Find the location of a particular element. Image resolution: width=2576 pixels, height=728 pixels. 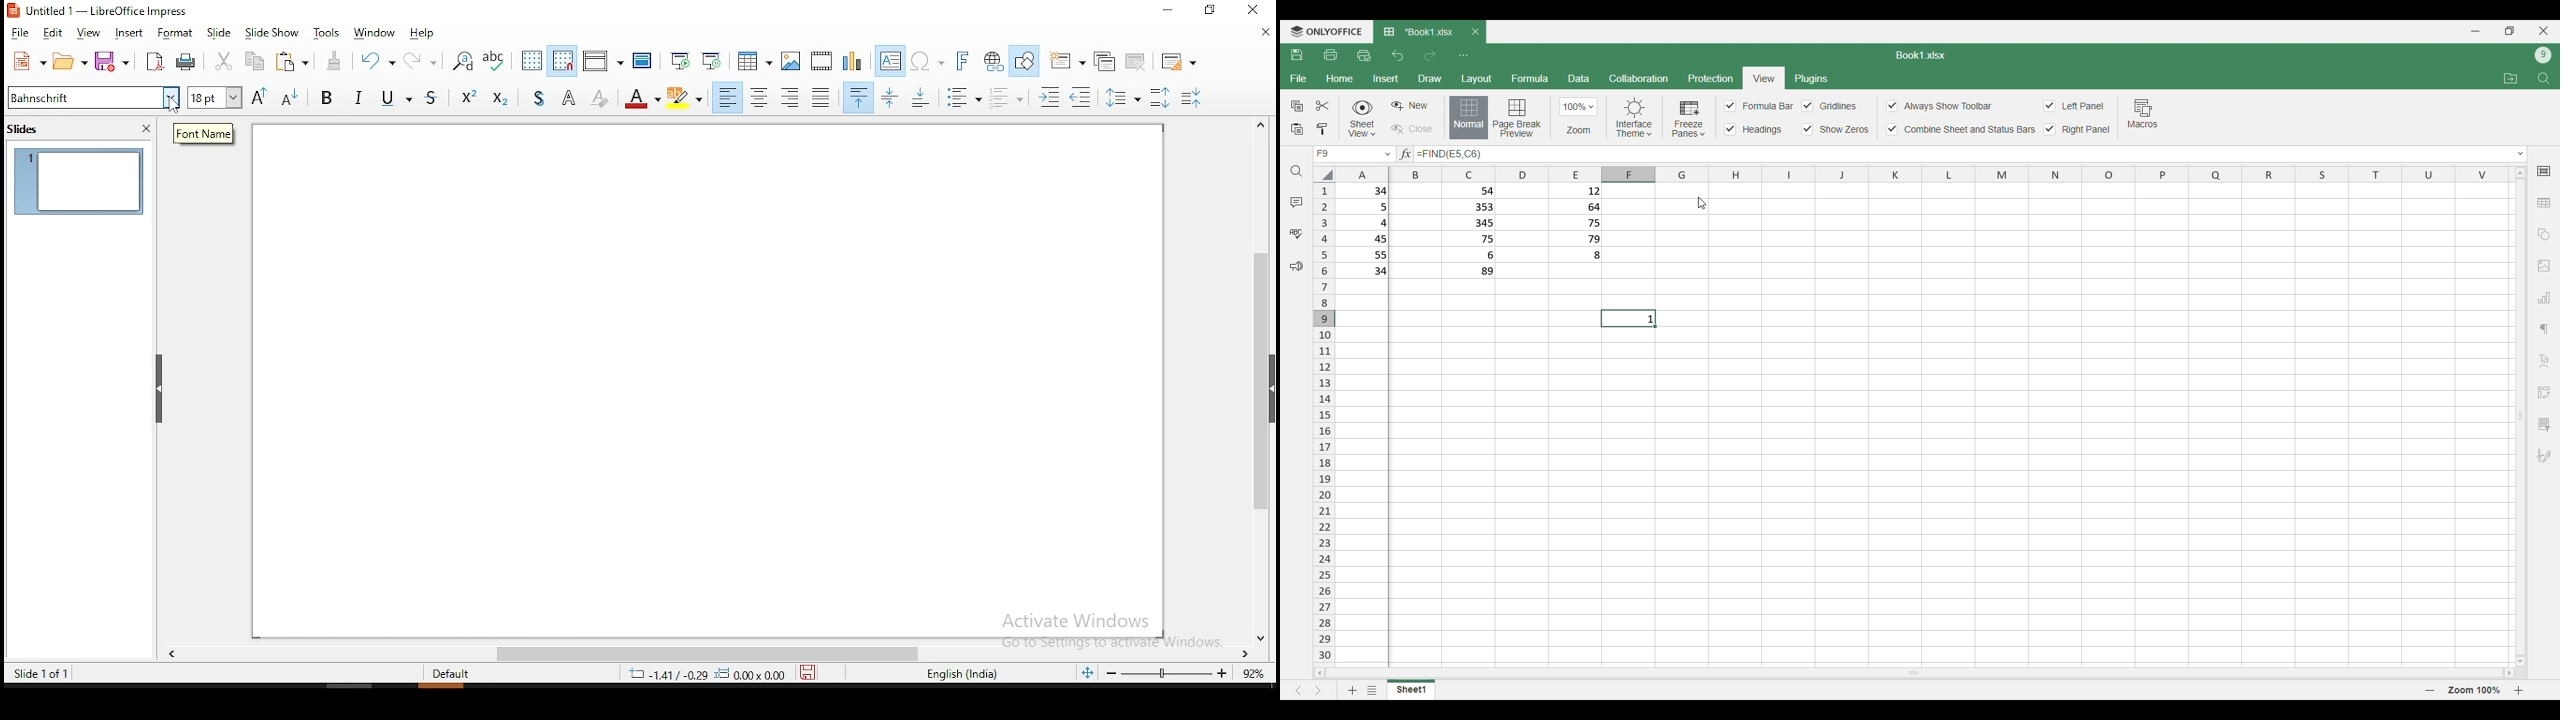

current cell : 1 is located at coordinates (1629, 317).